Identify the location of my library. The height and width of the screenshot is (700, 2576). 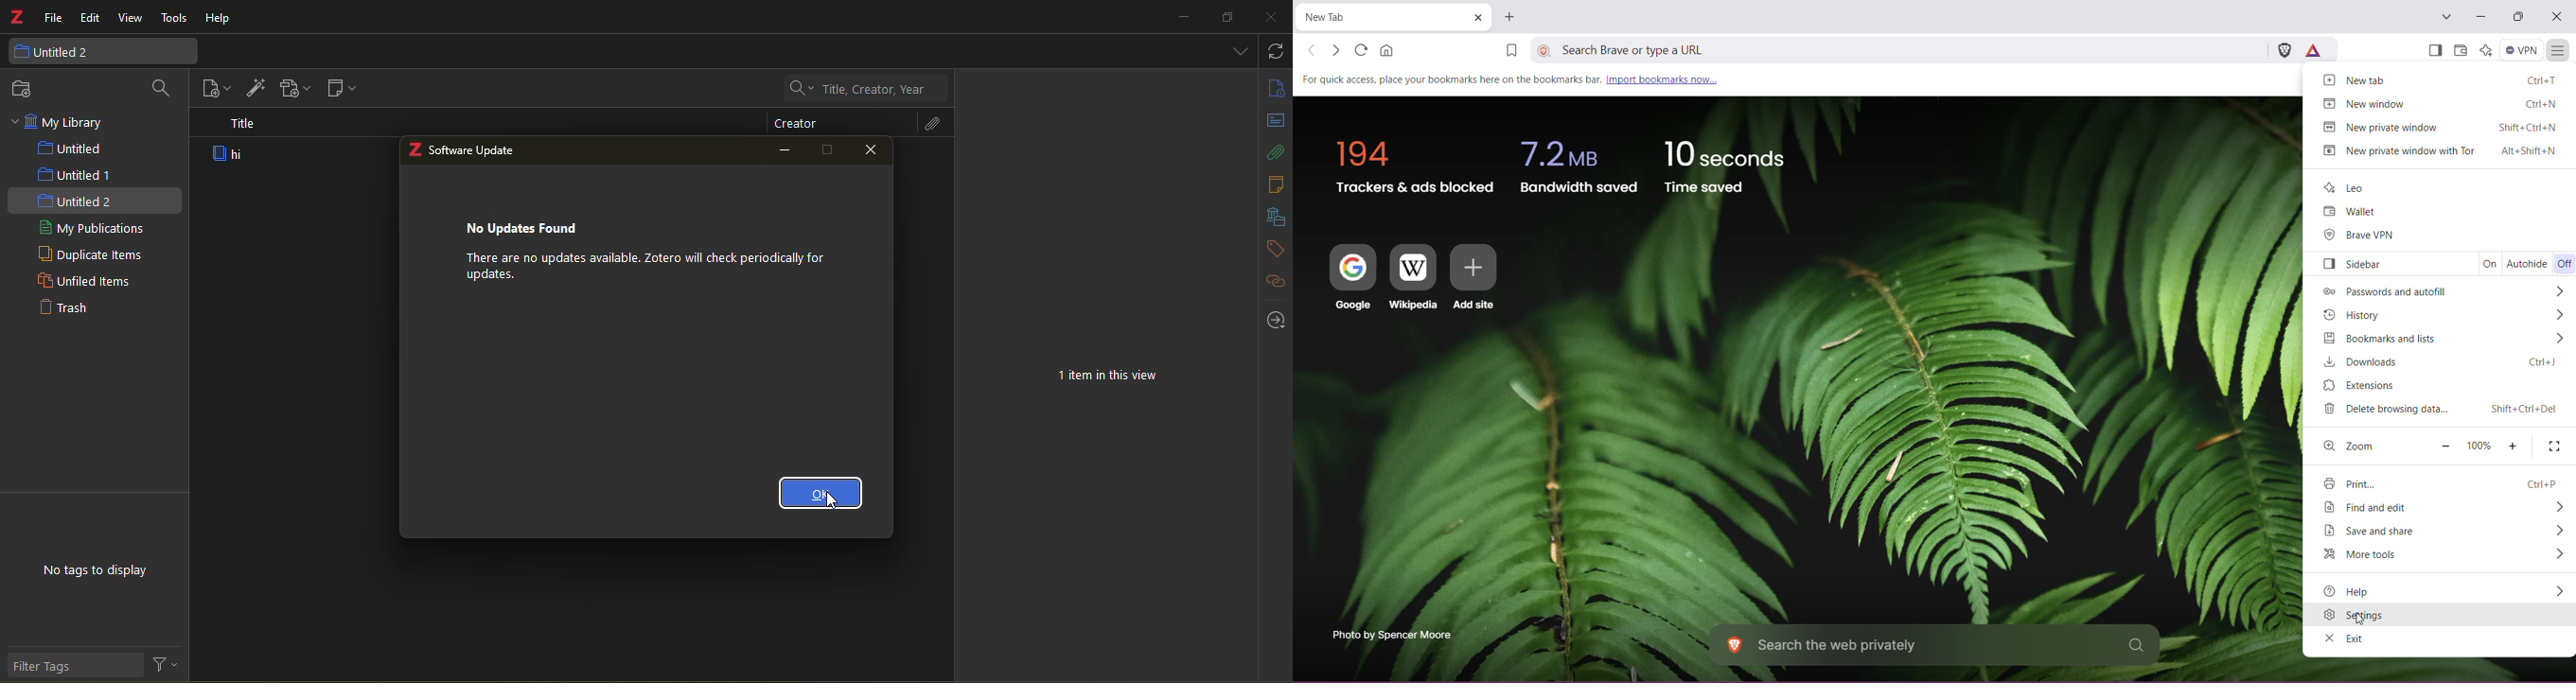
(68, 120).